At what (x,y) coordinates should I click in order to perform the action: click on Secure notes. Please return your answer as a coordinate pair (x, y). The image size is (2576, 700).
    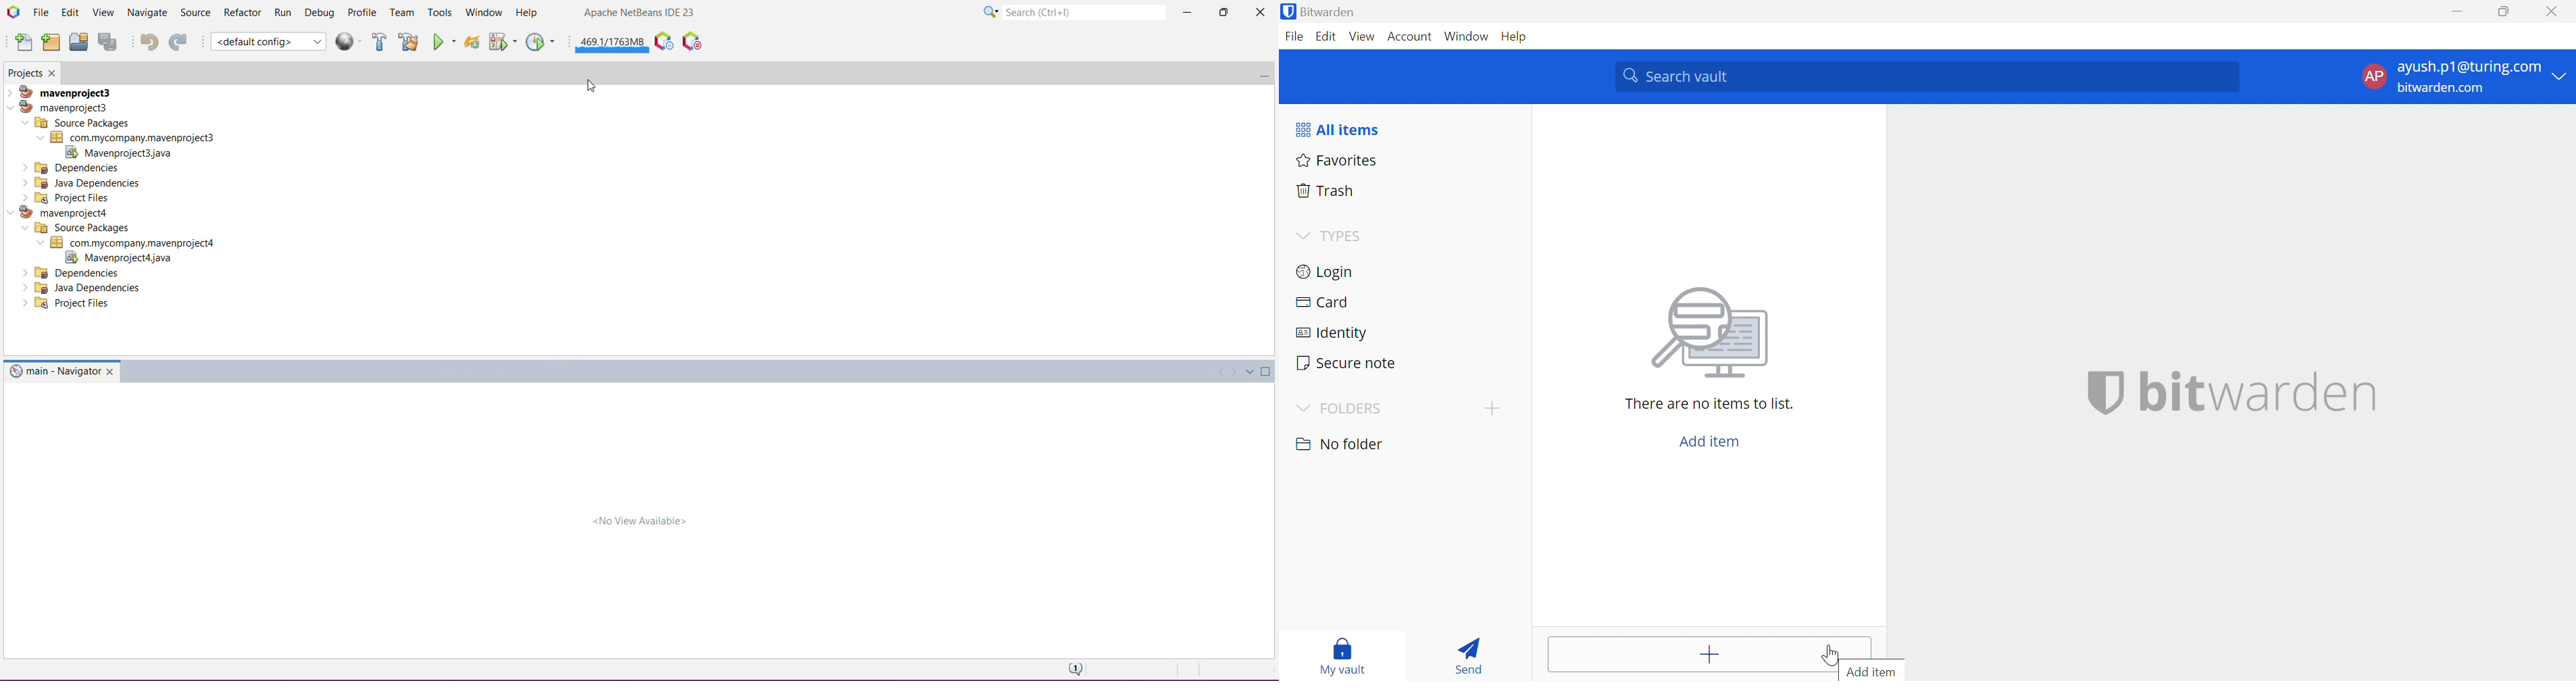
    Looking at the image, I should click on (1348, 363).